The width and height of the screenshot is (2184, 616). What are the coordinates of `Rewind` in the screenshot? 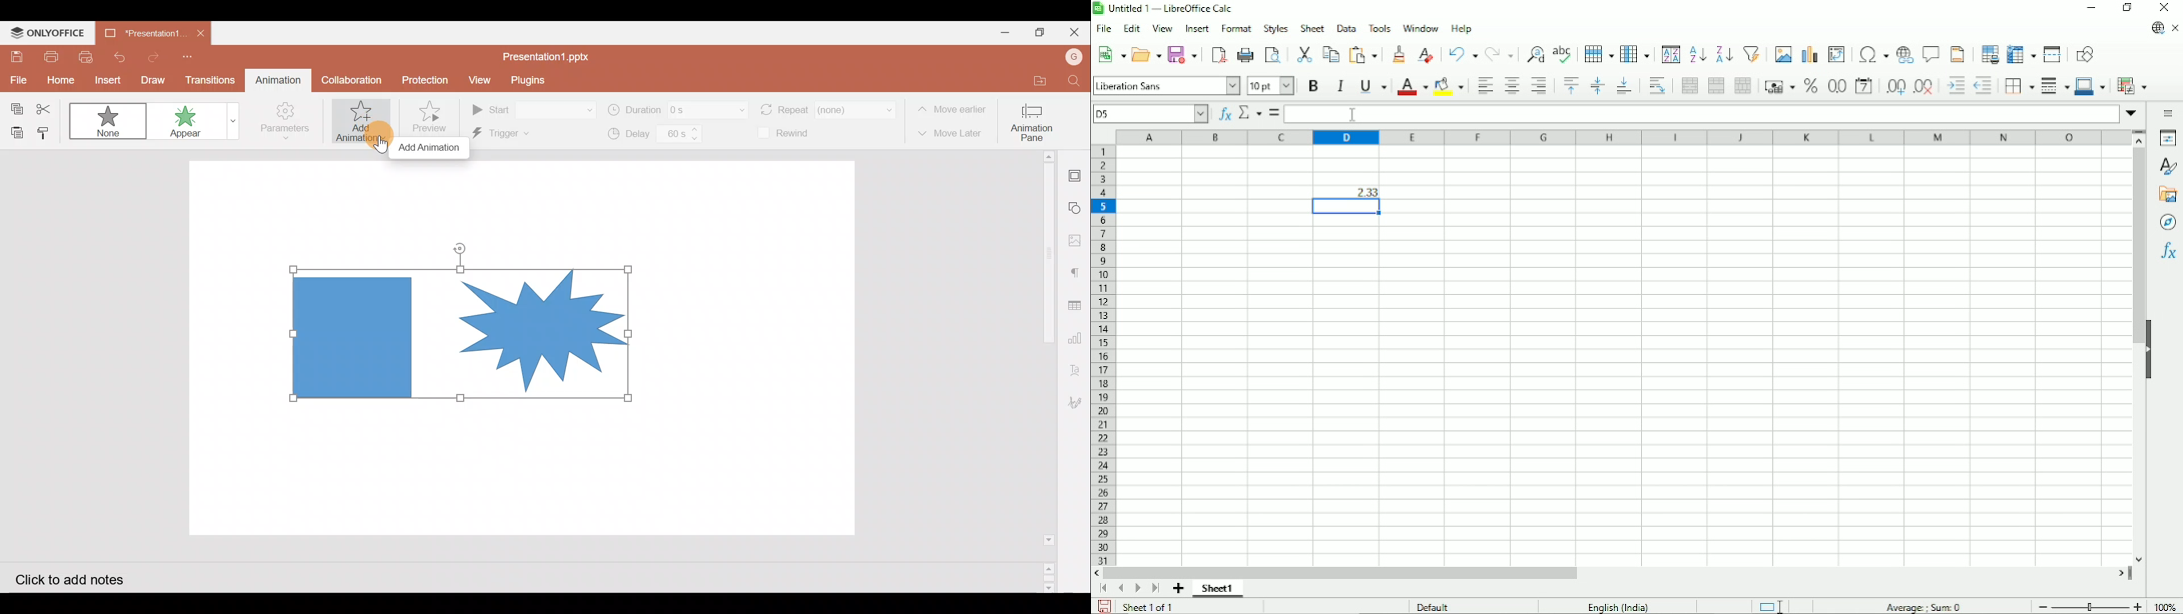 It's located at (787, 134).